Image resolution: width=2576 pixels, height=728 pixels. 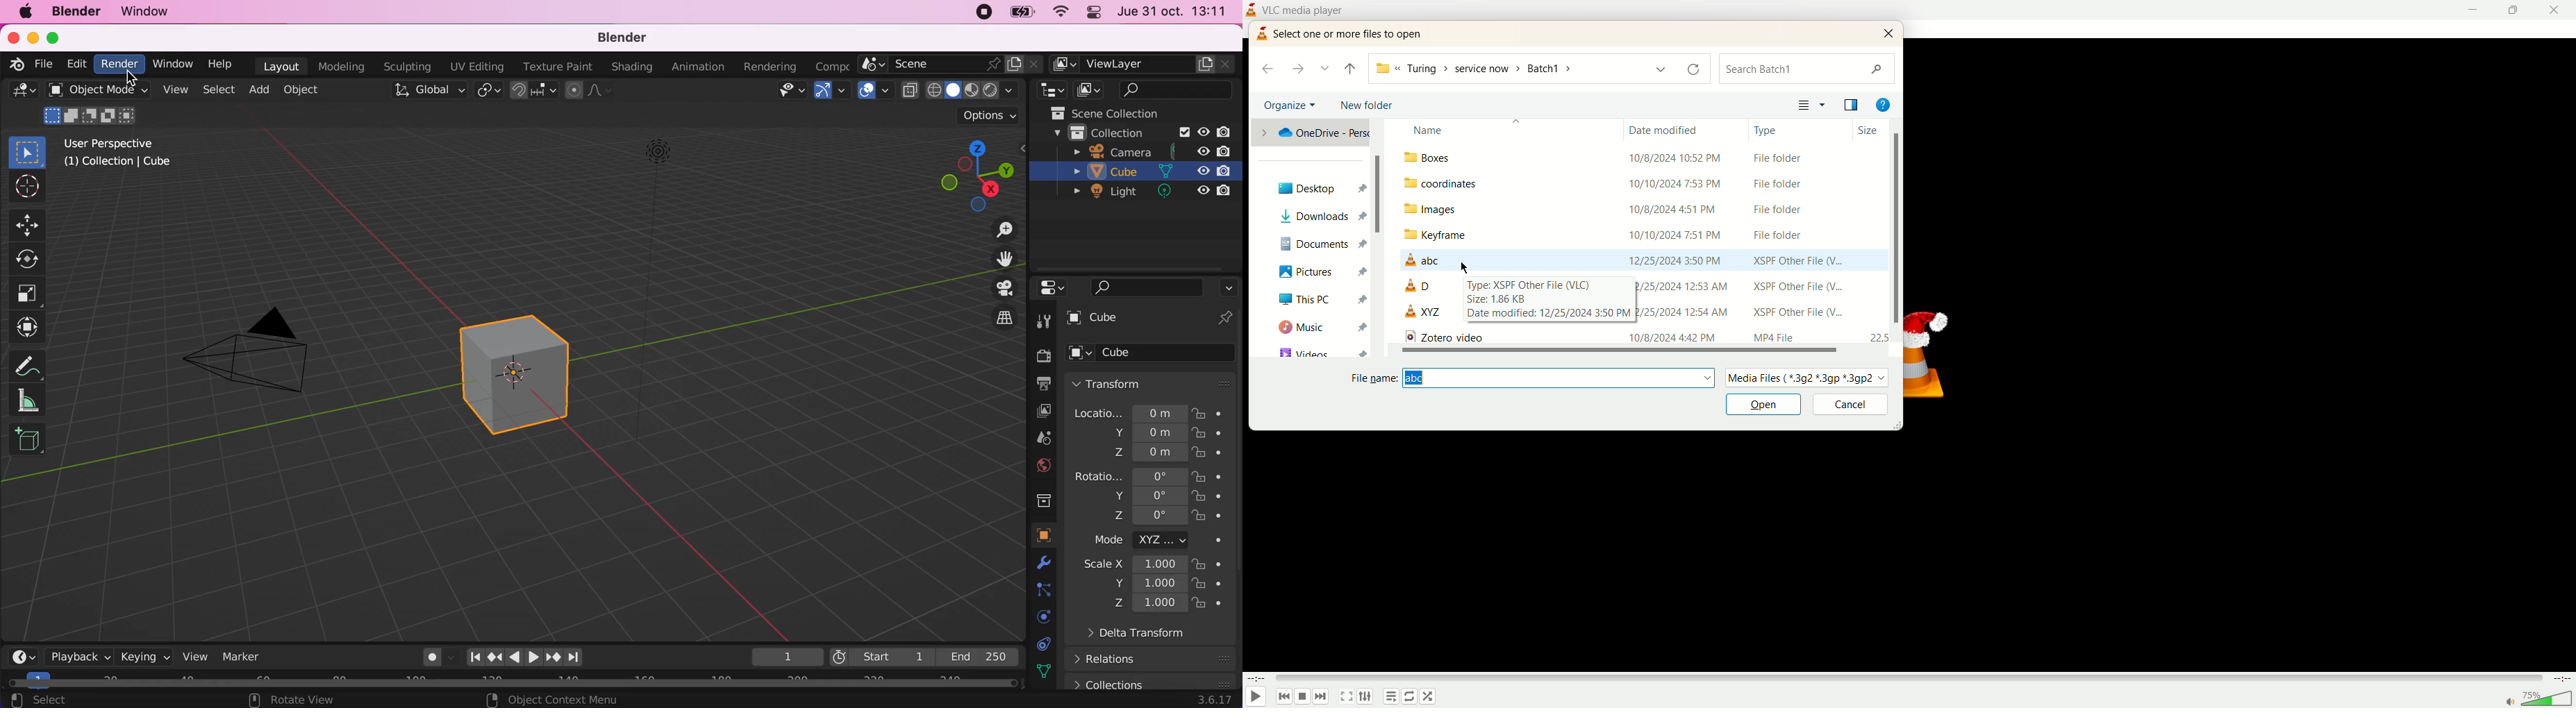 I want to click on music, so click(x=1320, y=326).